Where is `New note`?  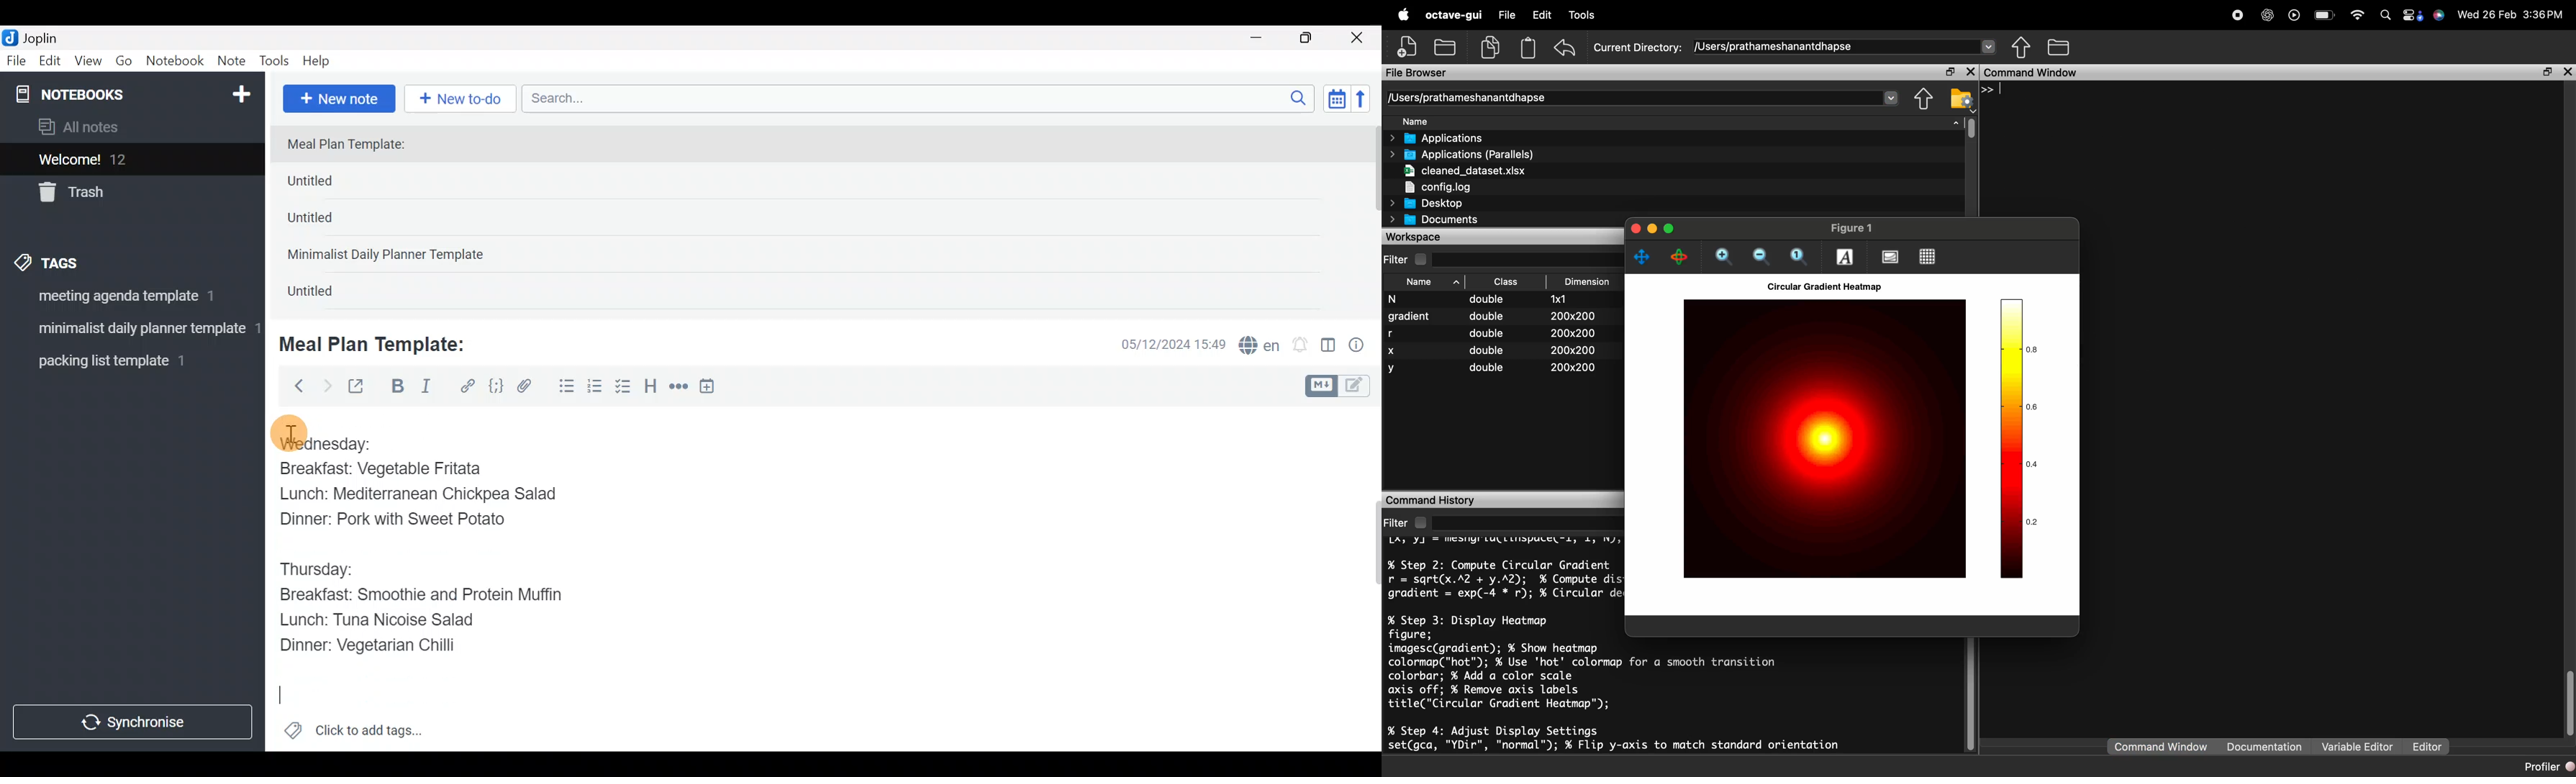 New note is located at coordinates (337, 97).